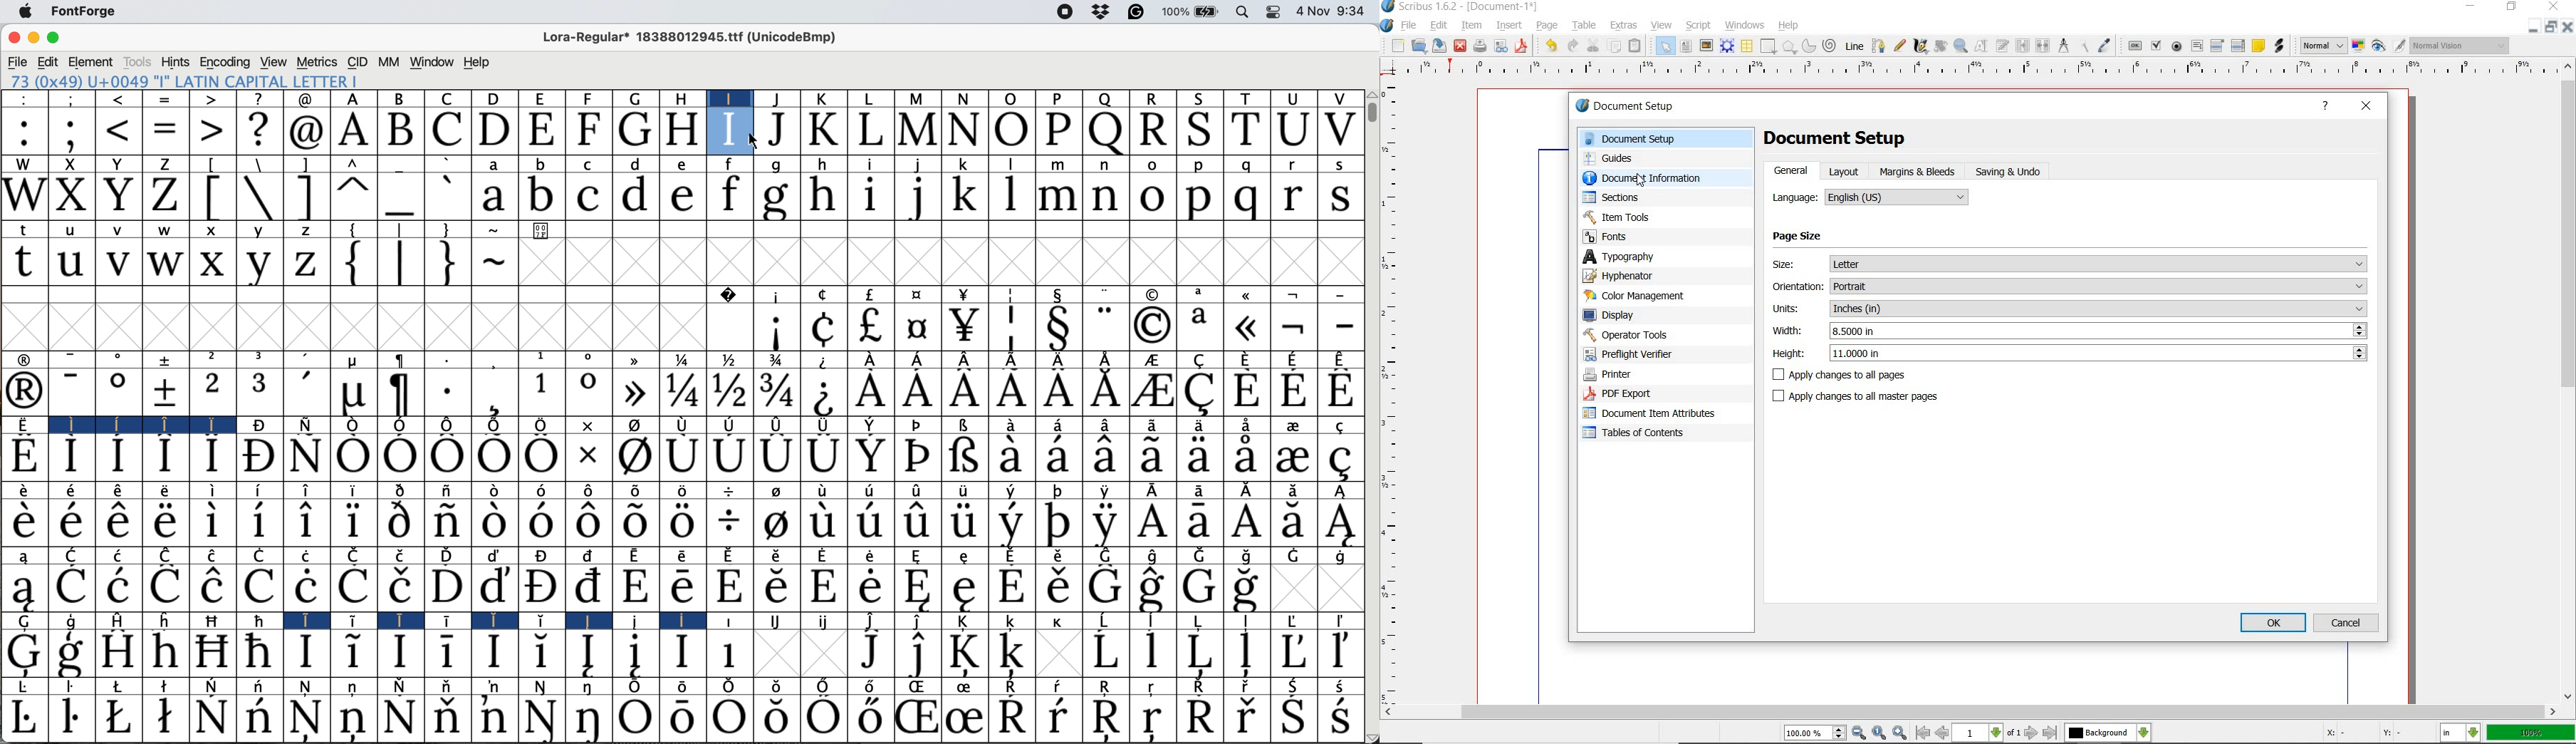 This screenshot has width=2576, height=756. Describe the element at coordinates (1014, 686) in the screenshot. I see `Symbol` at that location.